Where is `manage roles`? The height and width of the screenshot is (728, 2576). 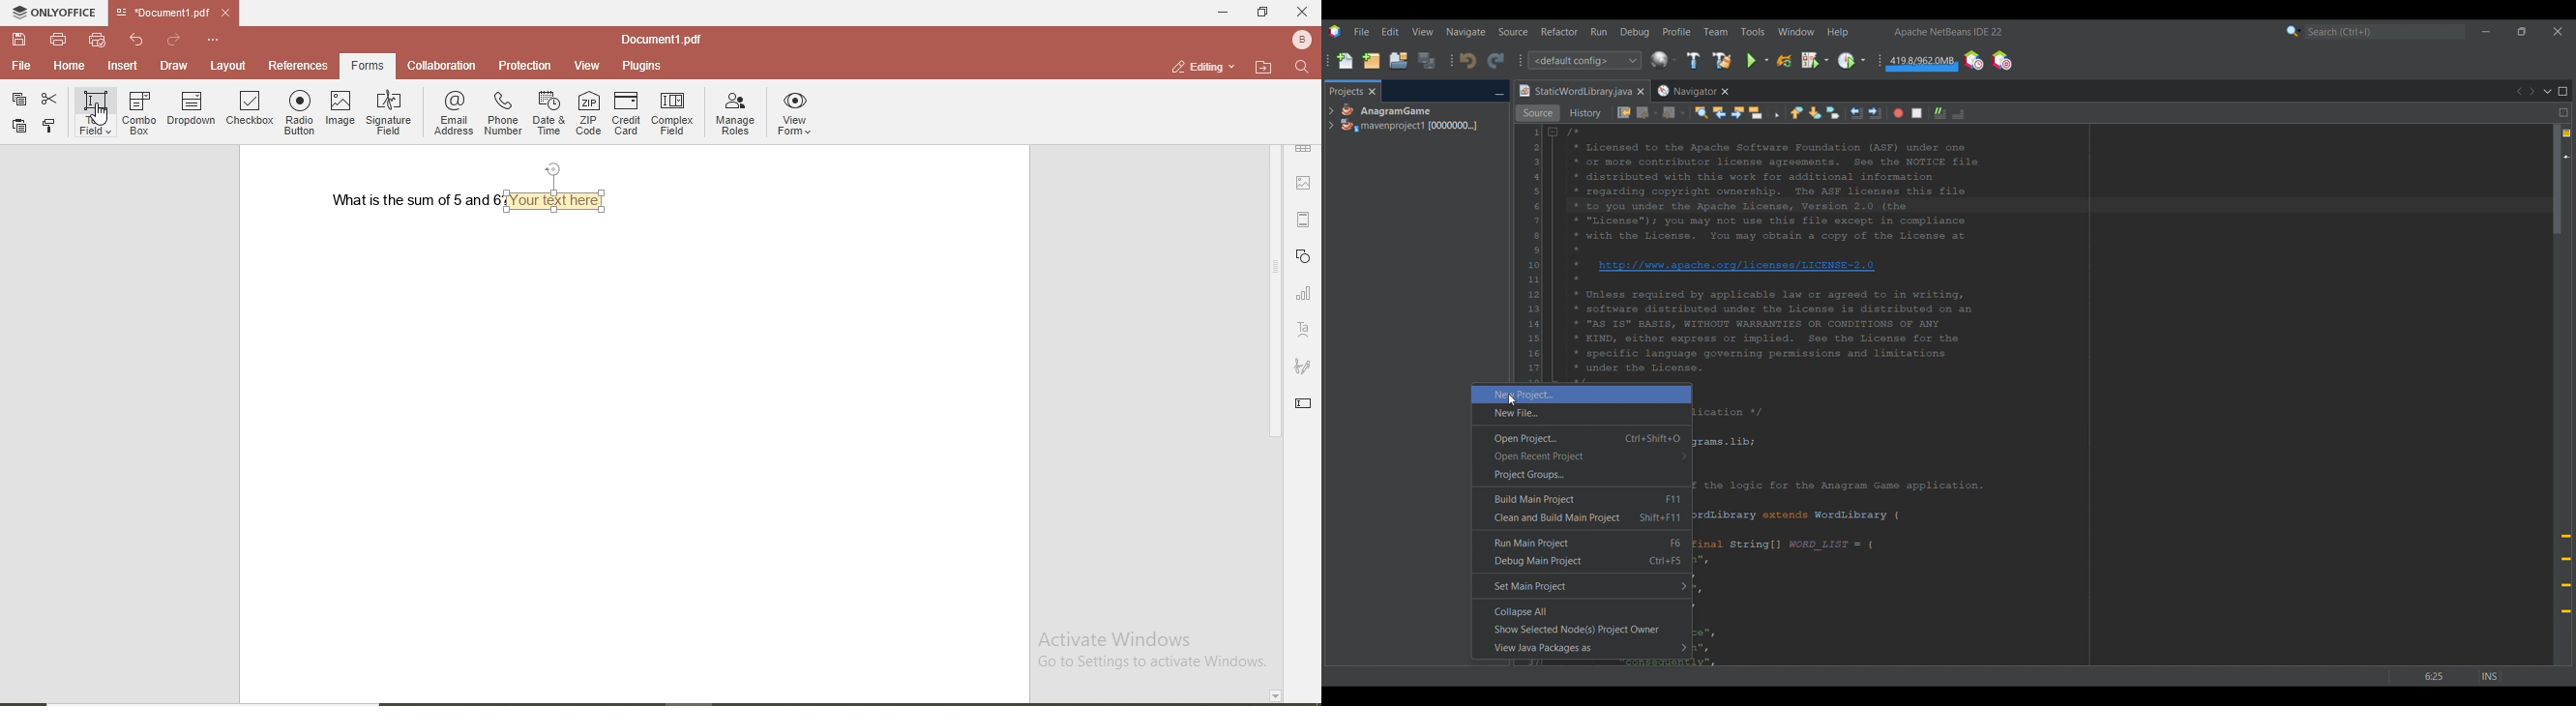
manage roles is located at coordinates (732, 114).